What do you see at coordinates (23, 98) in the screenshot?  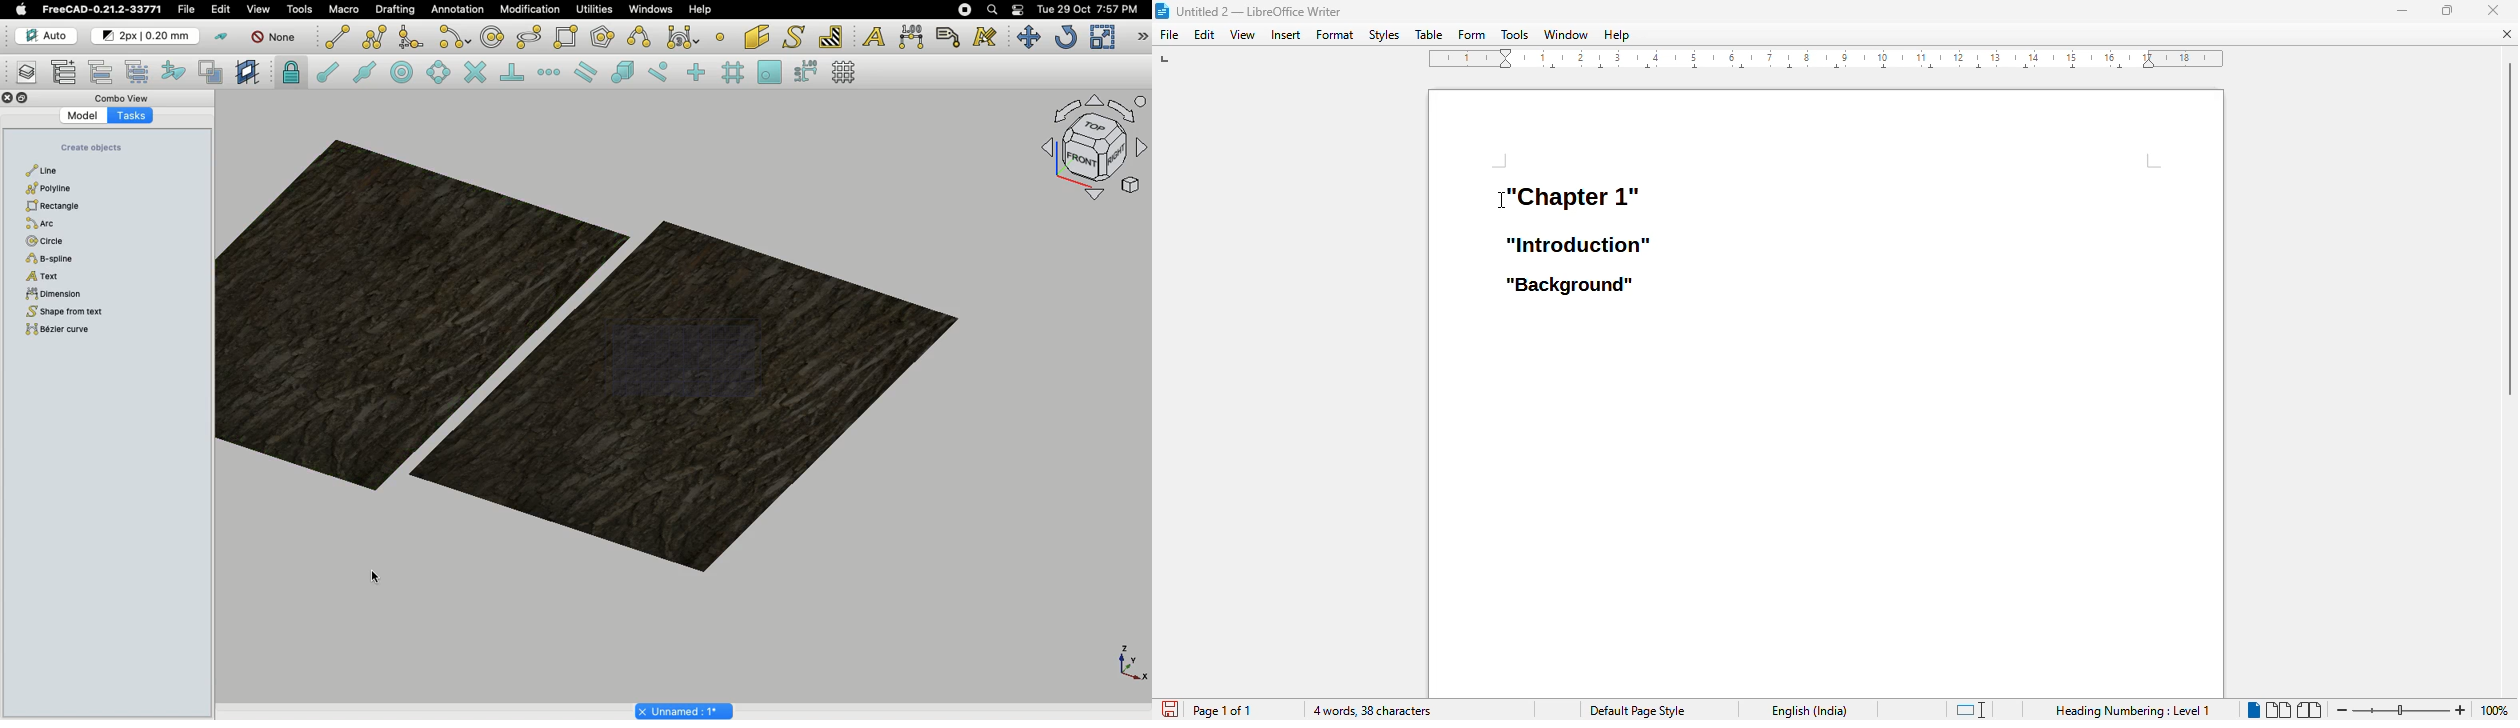 I see `Collapse` at bounding box center [23, 98].